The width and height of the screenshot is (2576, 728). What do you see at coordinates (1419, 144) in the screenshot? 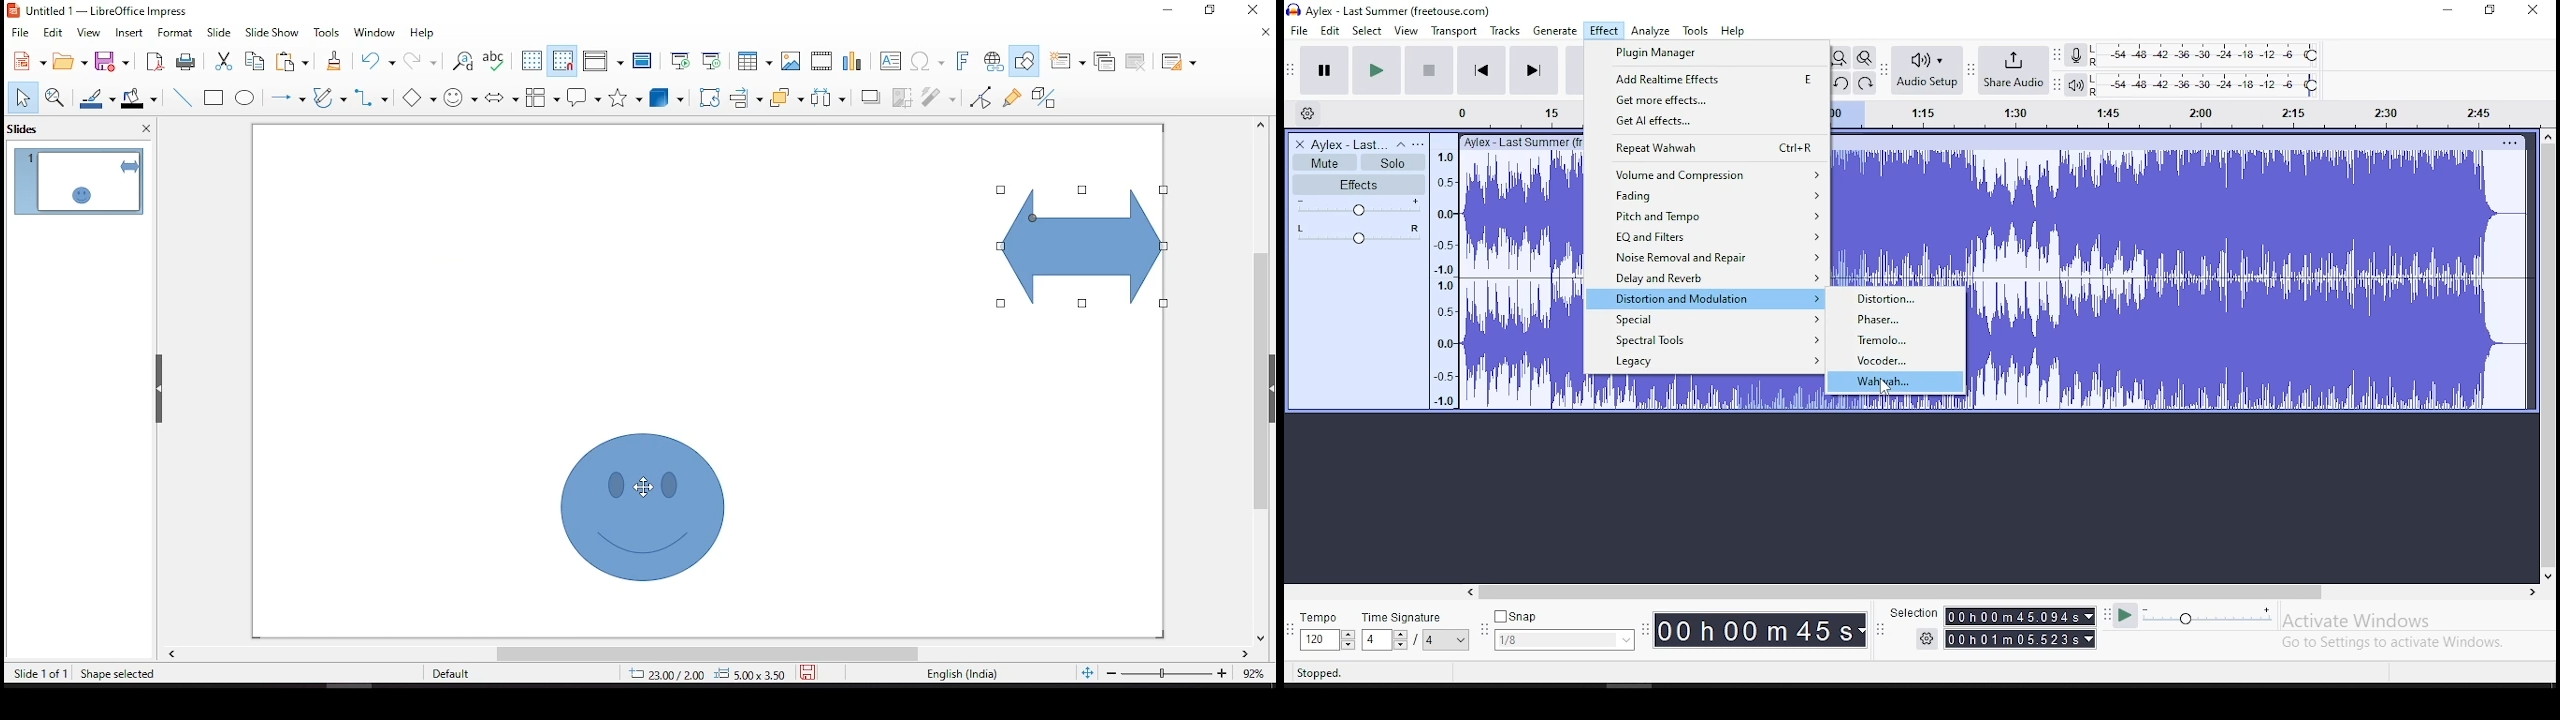
I see `open menu` at bounding box center [1419, 144].